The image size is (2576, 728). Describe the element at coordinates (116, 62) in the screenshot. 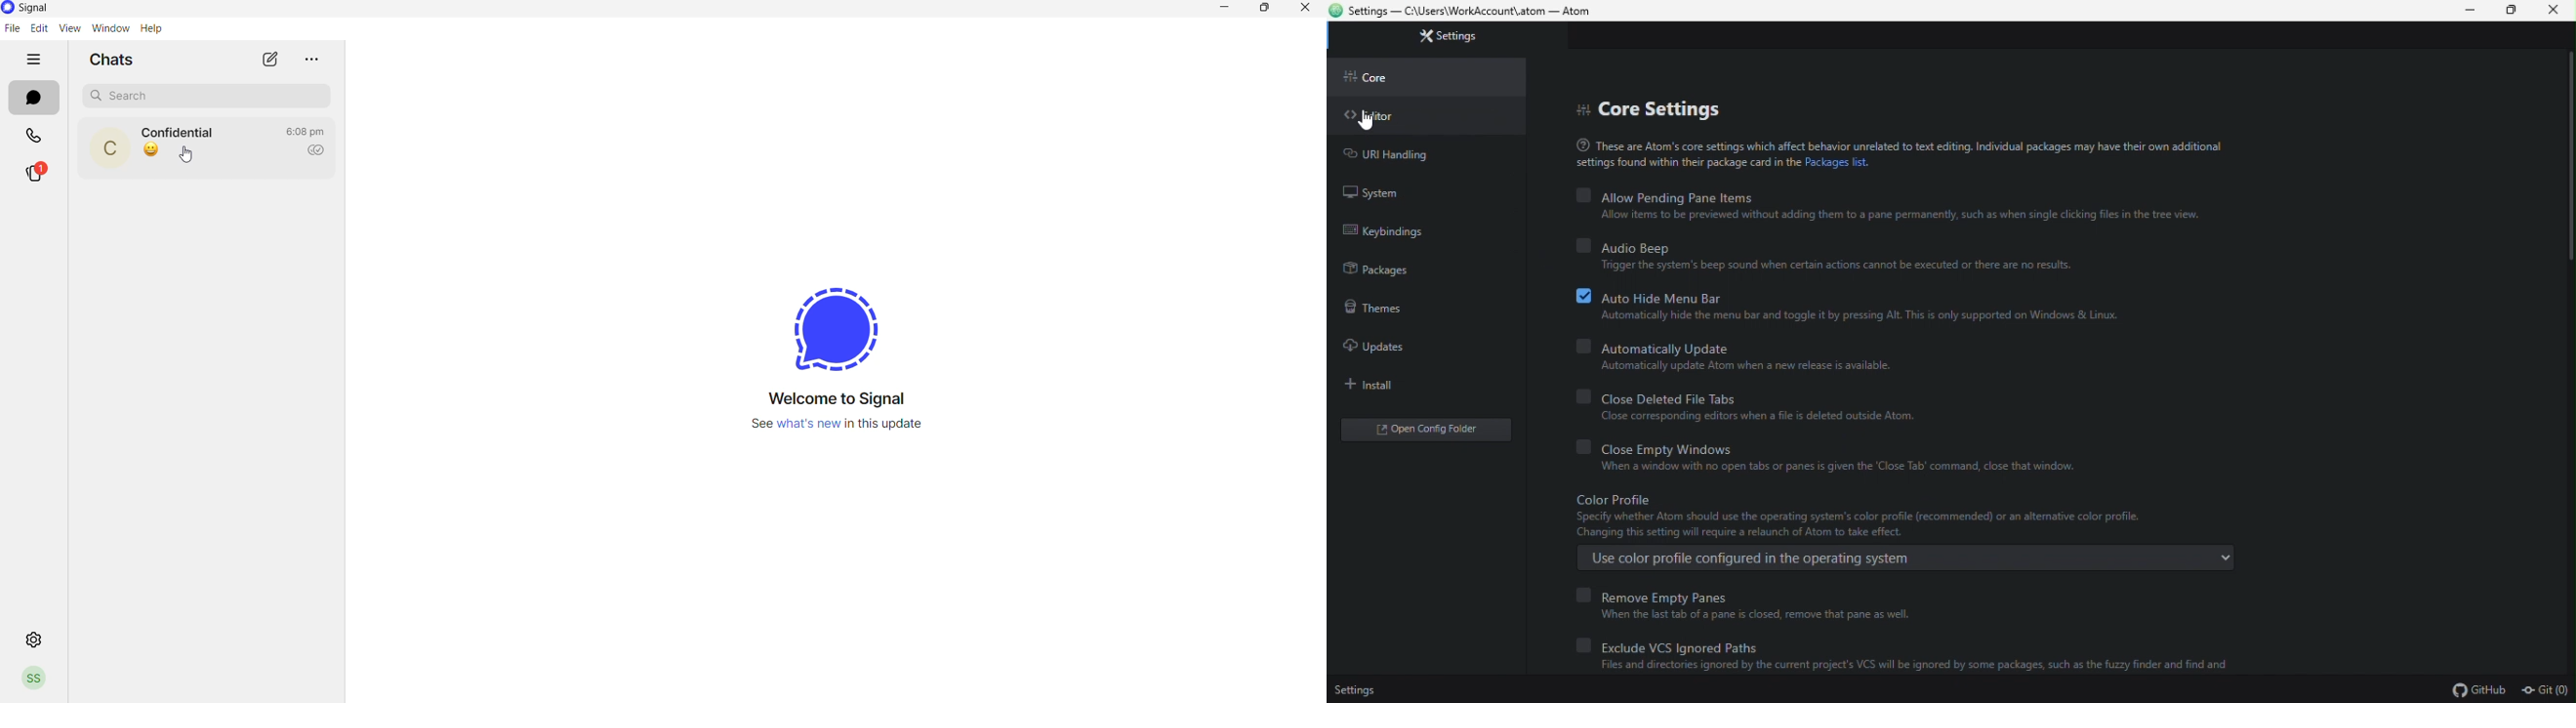

I see `chats heading` at that location.